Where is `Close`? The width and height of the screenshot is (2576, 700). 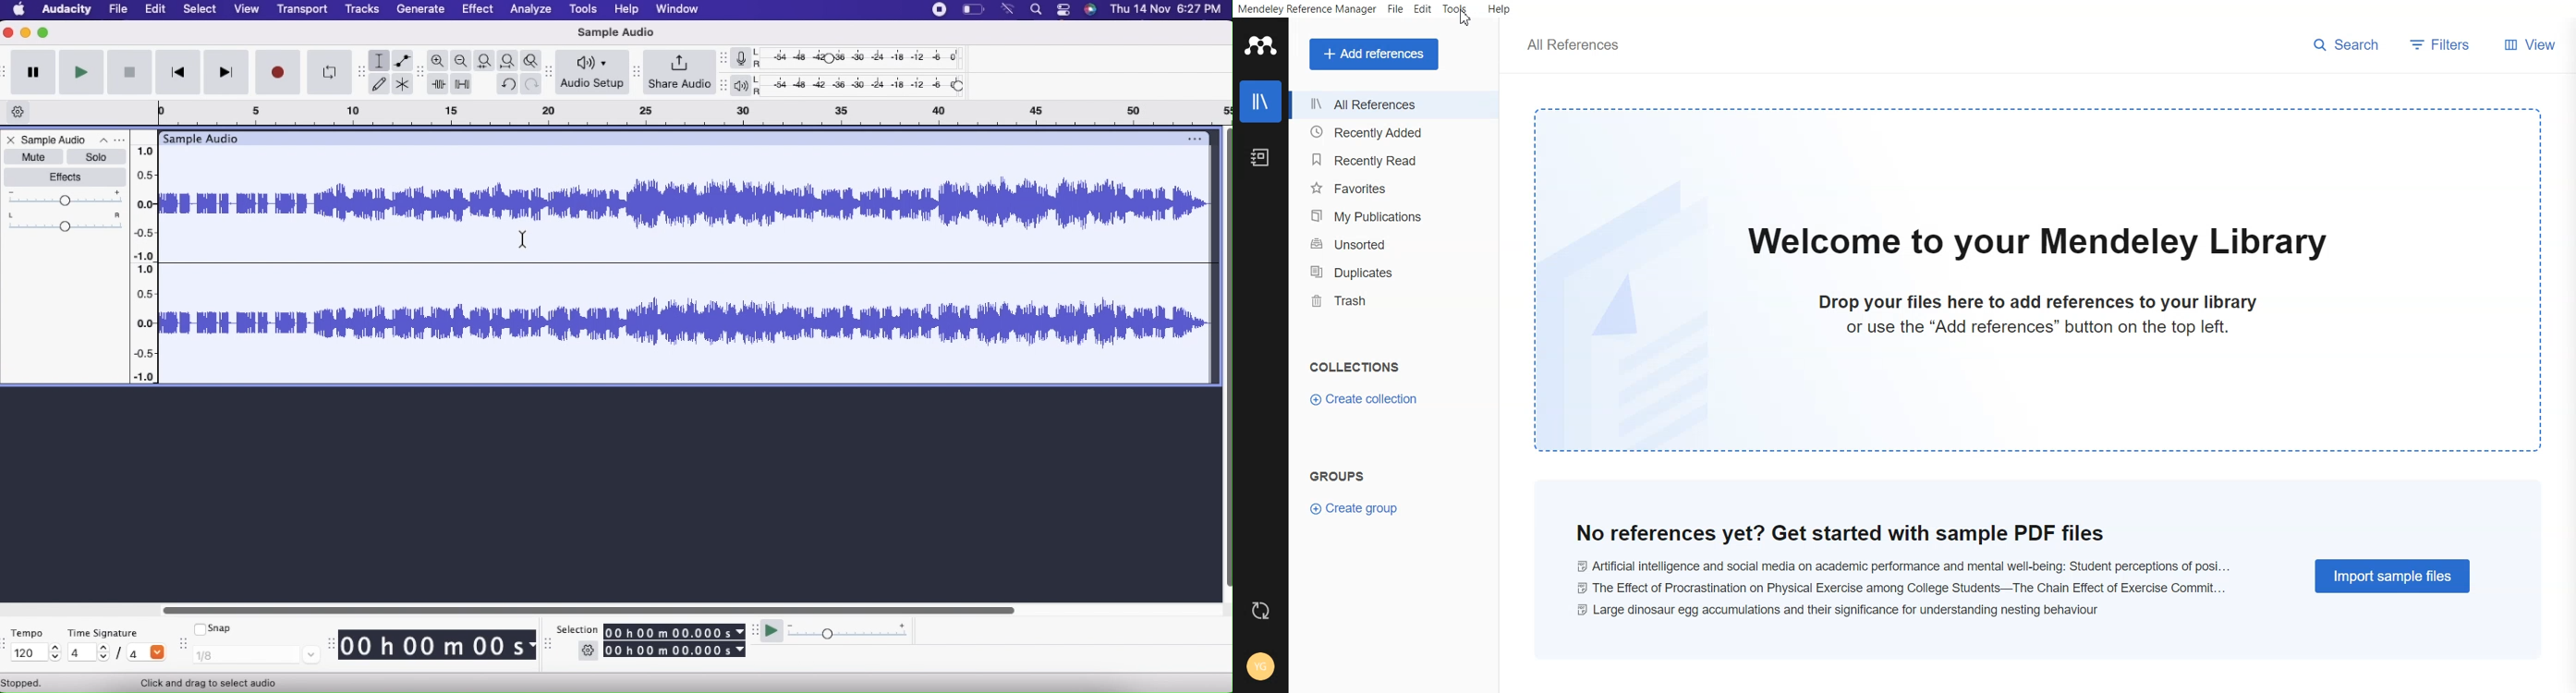 Close is located at coordinates (9, 140).